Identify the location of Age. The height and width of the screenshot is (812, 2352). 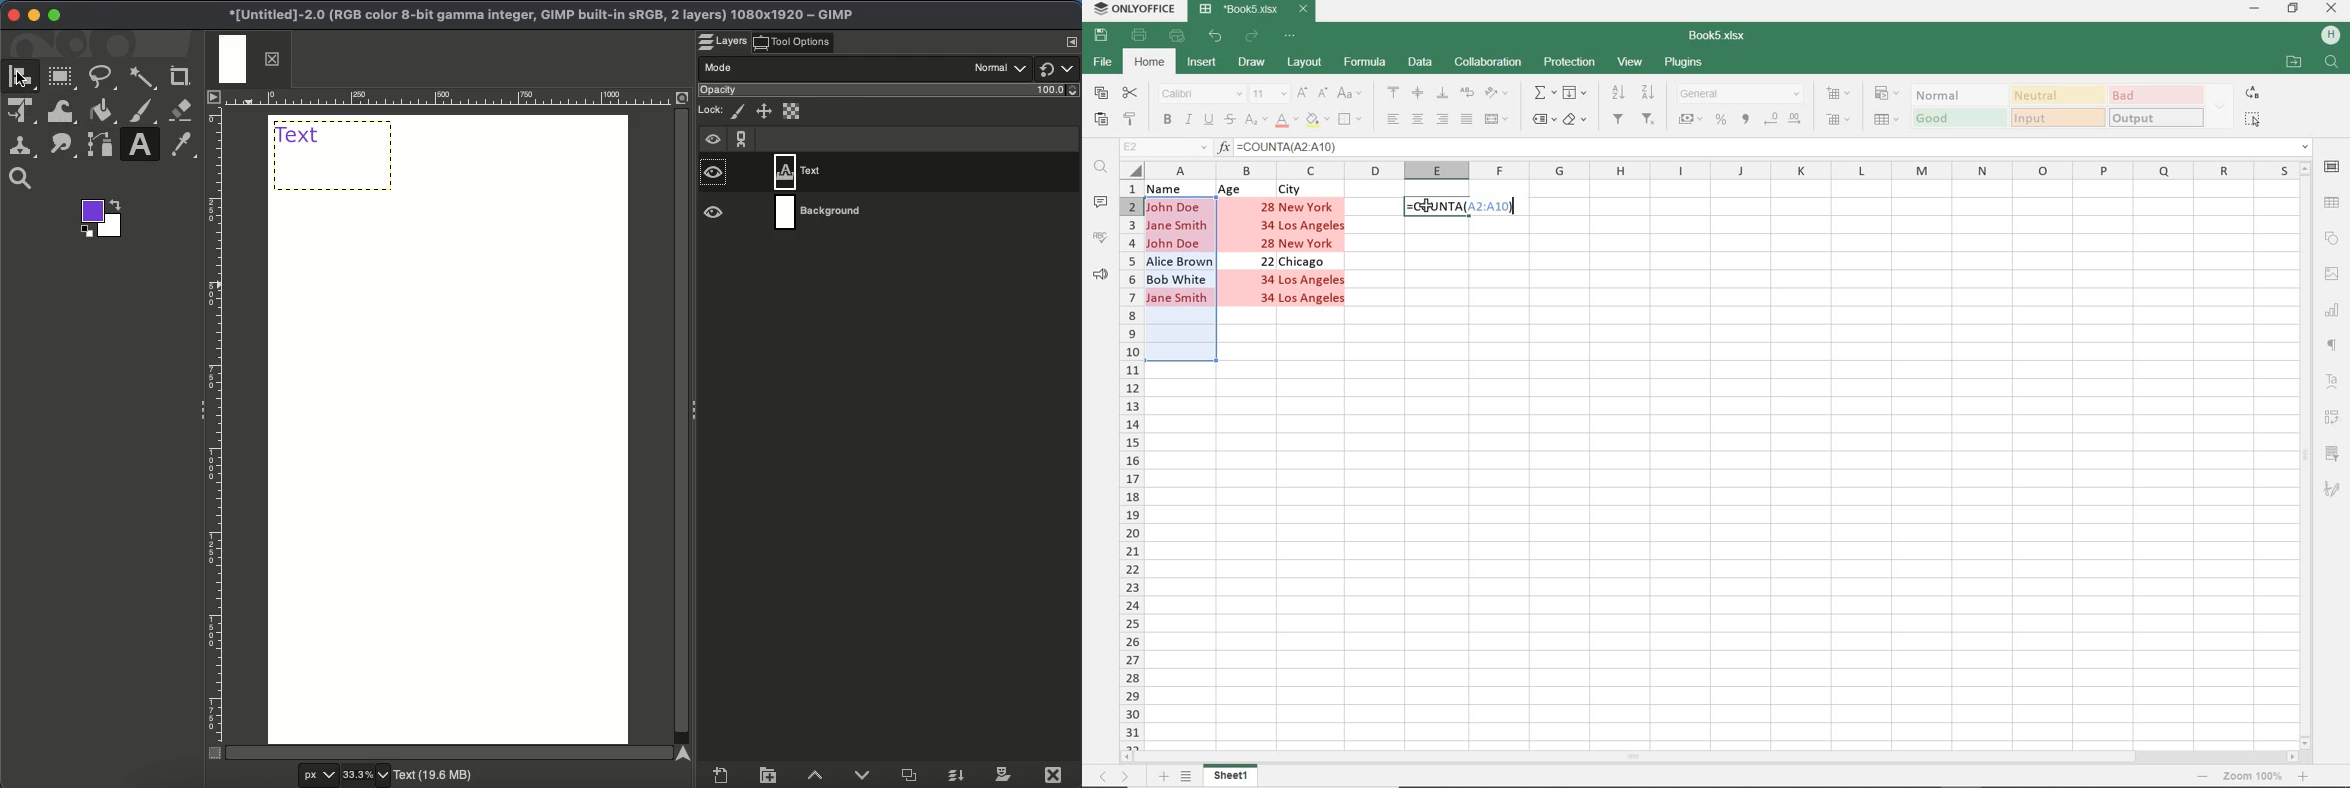
(1231, 189).